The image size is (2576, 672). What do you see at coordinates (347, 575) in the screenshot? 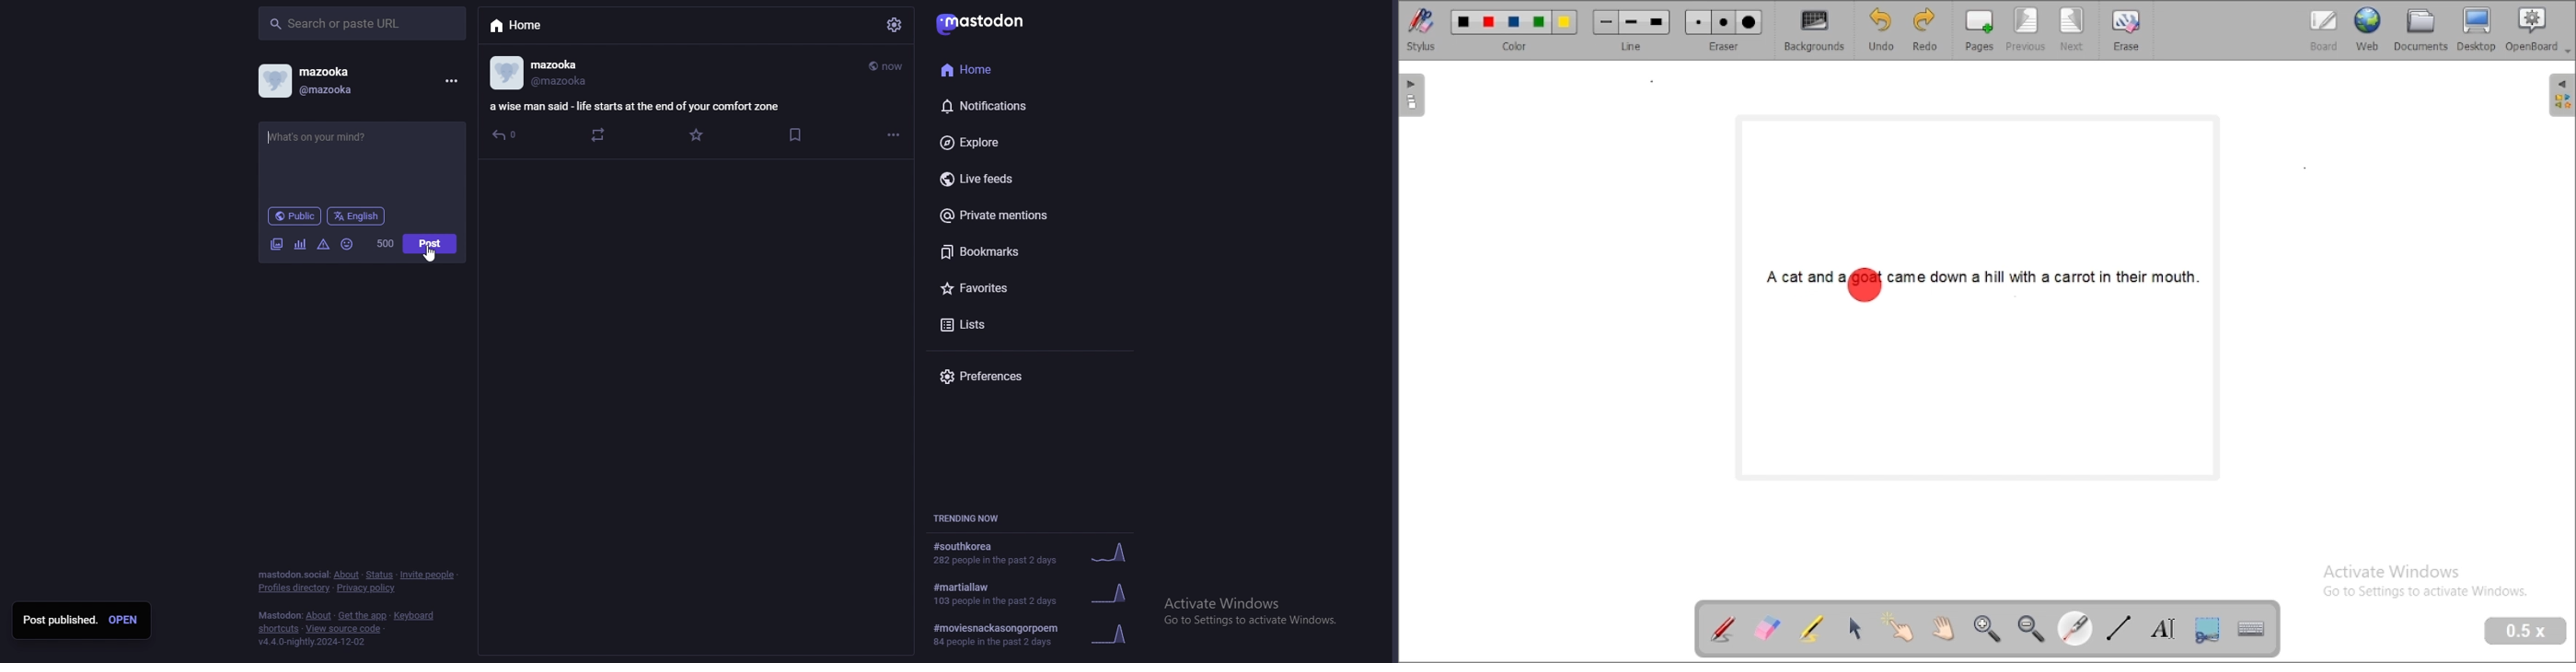
I see `about` at bounding box center [347, 575].